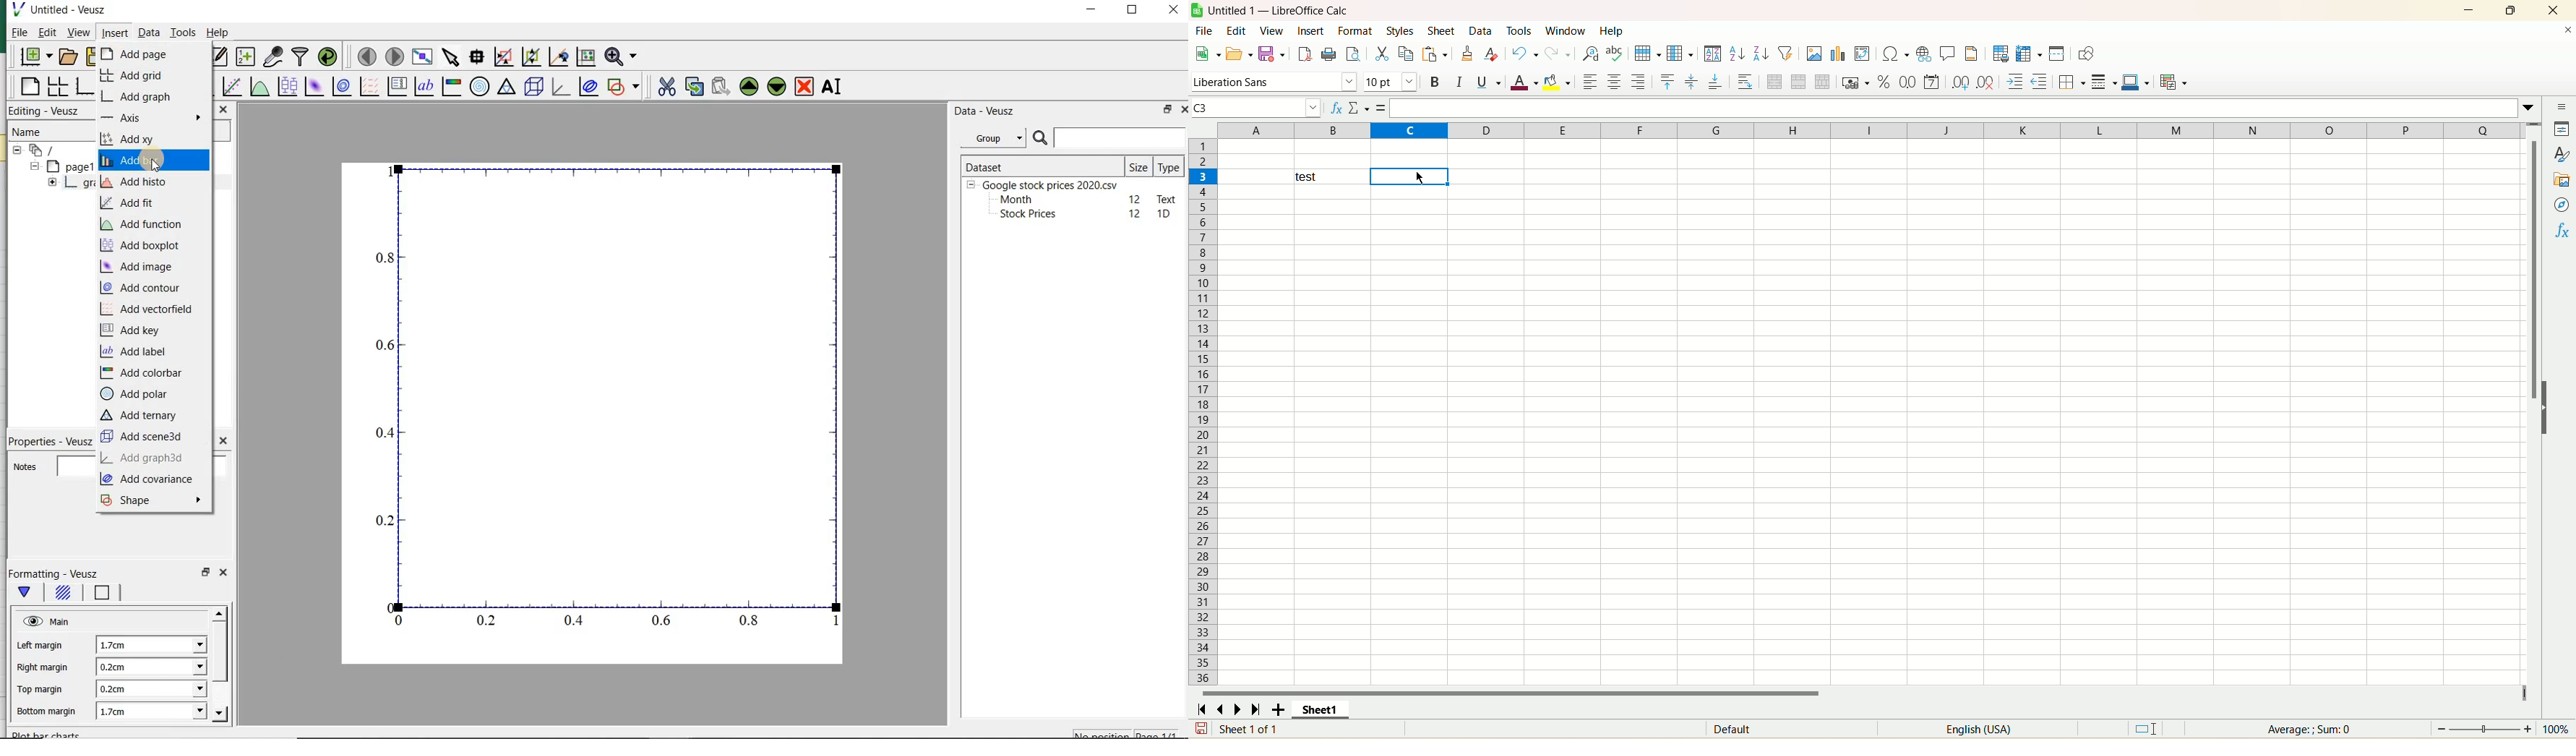  I want to click on add function, so click(142, 224).